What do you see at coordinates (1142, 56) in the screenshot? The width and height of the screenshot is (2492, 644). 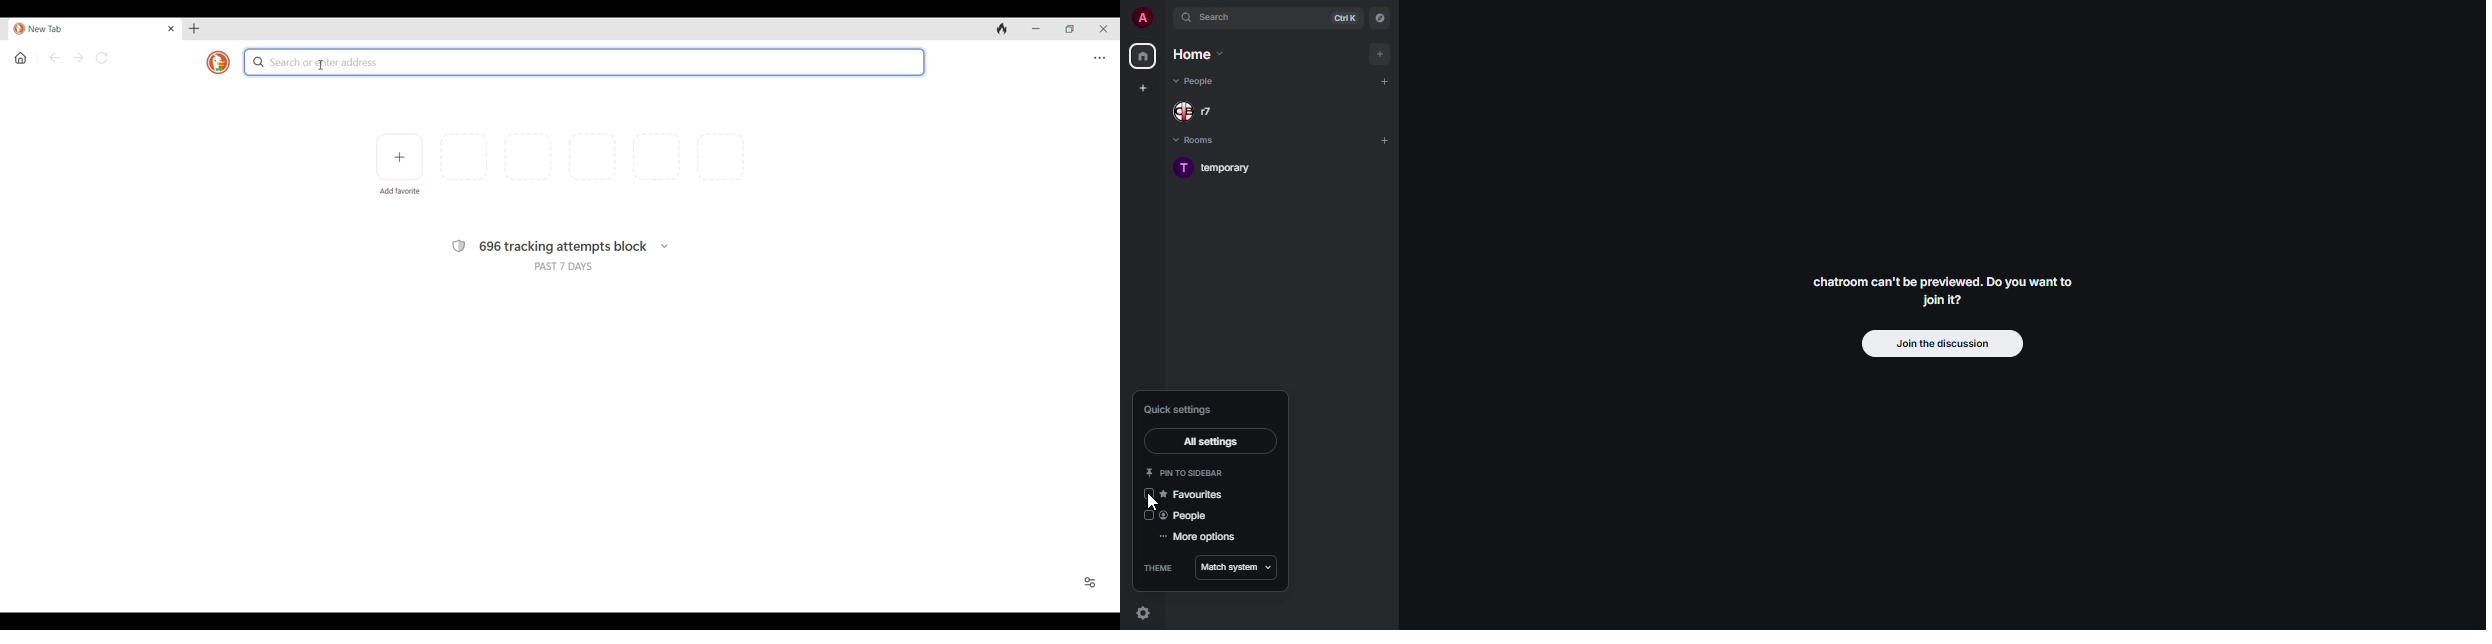 I see `home` at bounding box center [1142, 56].